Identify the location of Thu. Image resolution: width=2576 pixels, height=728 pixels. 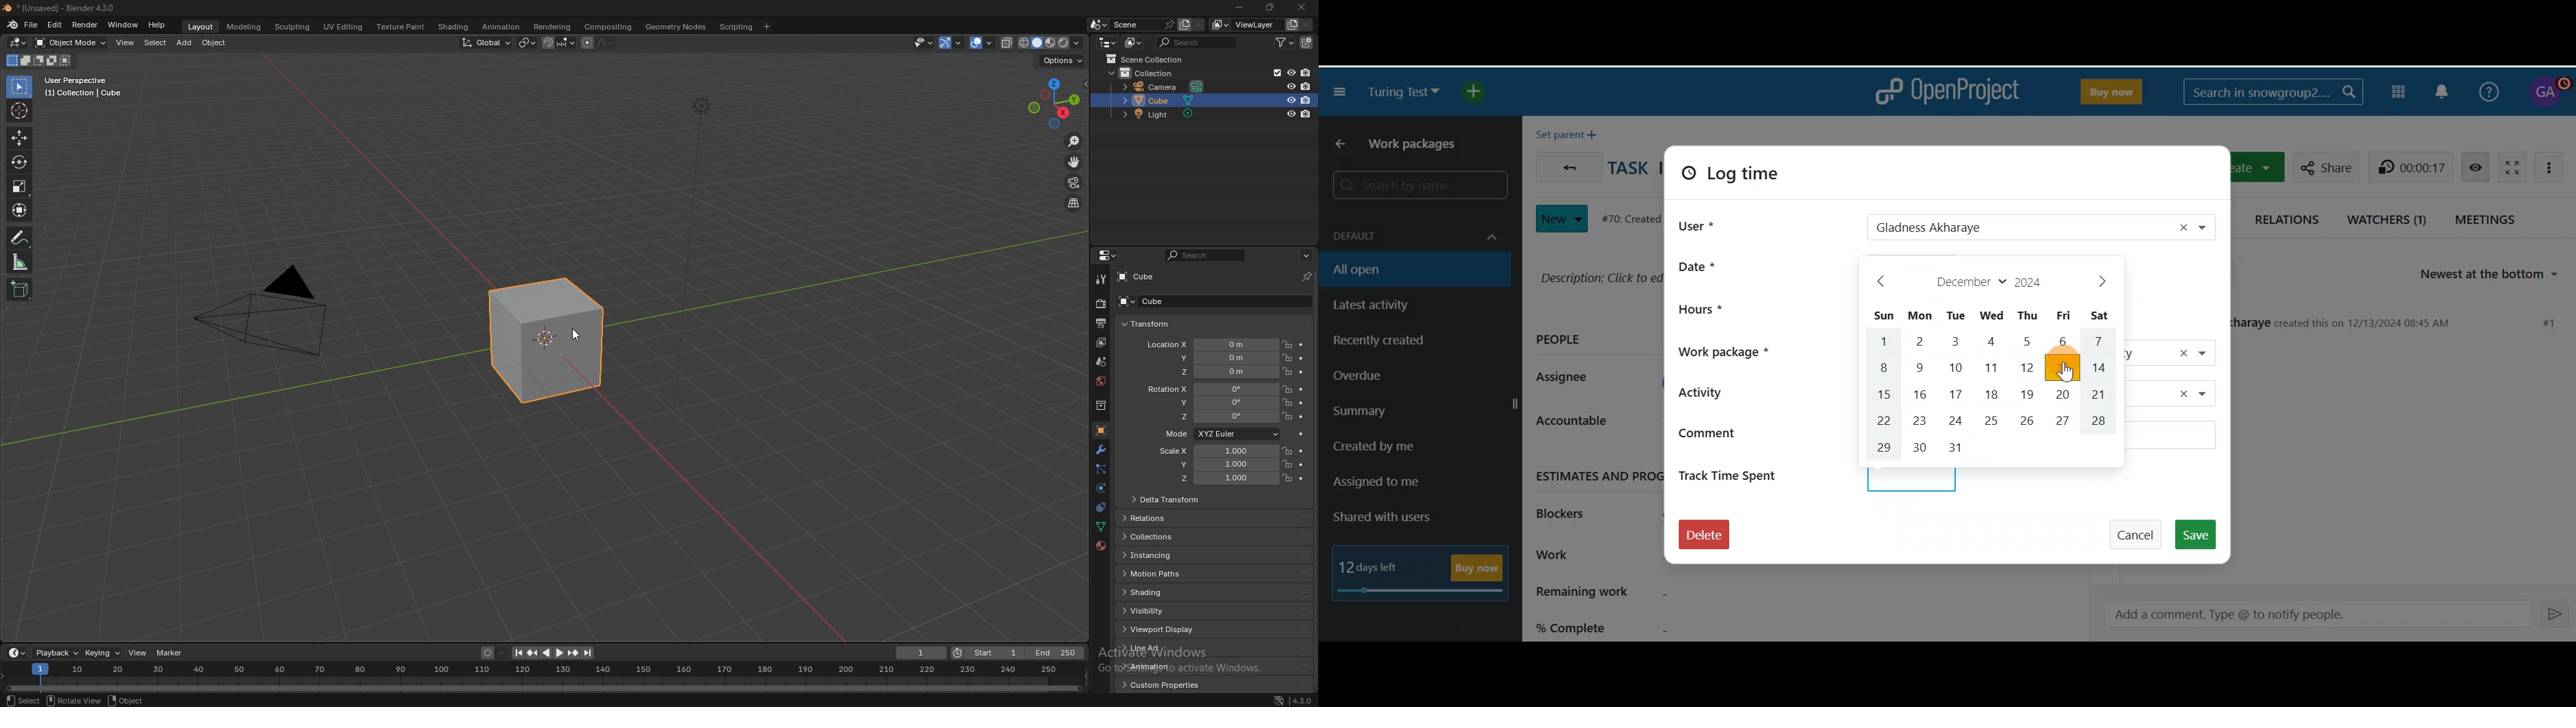
(2029, 316).